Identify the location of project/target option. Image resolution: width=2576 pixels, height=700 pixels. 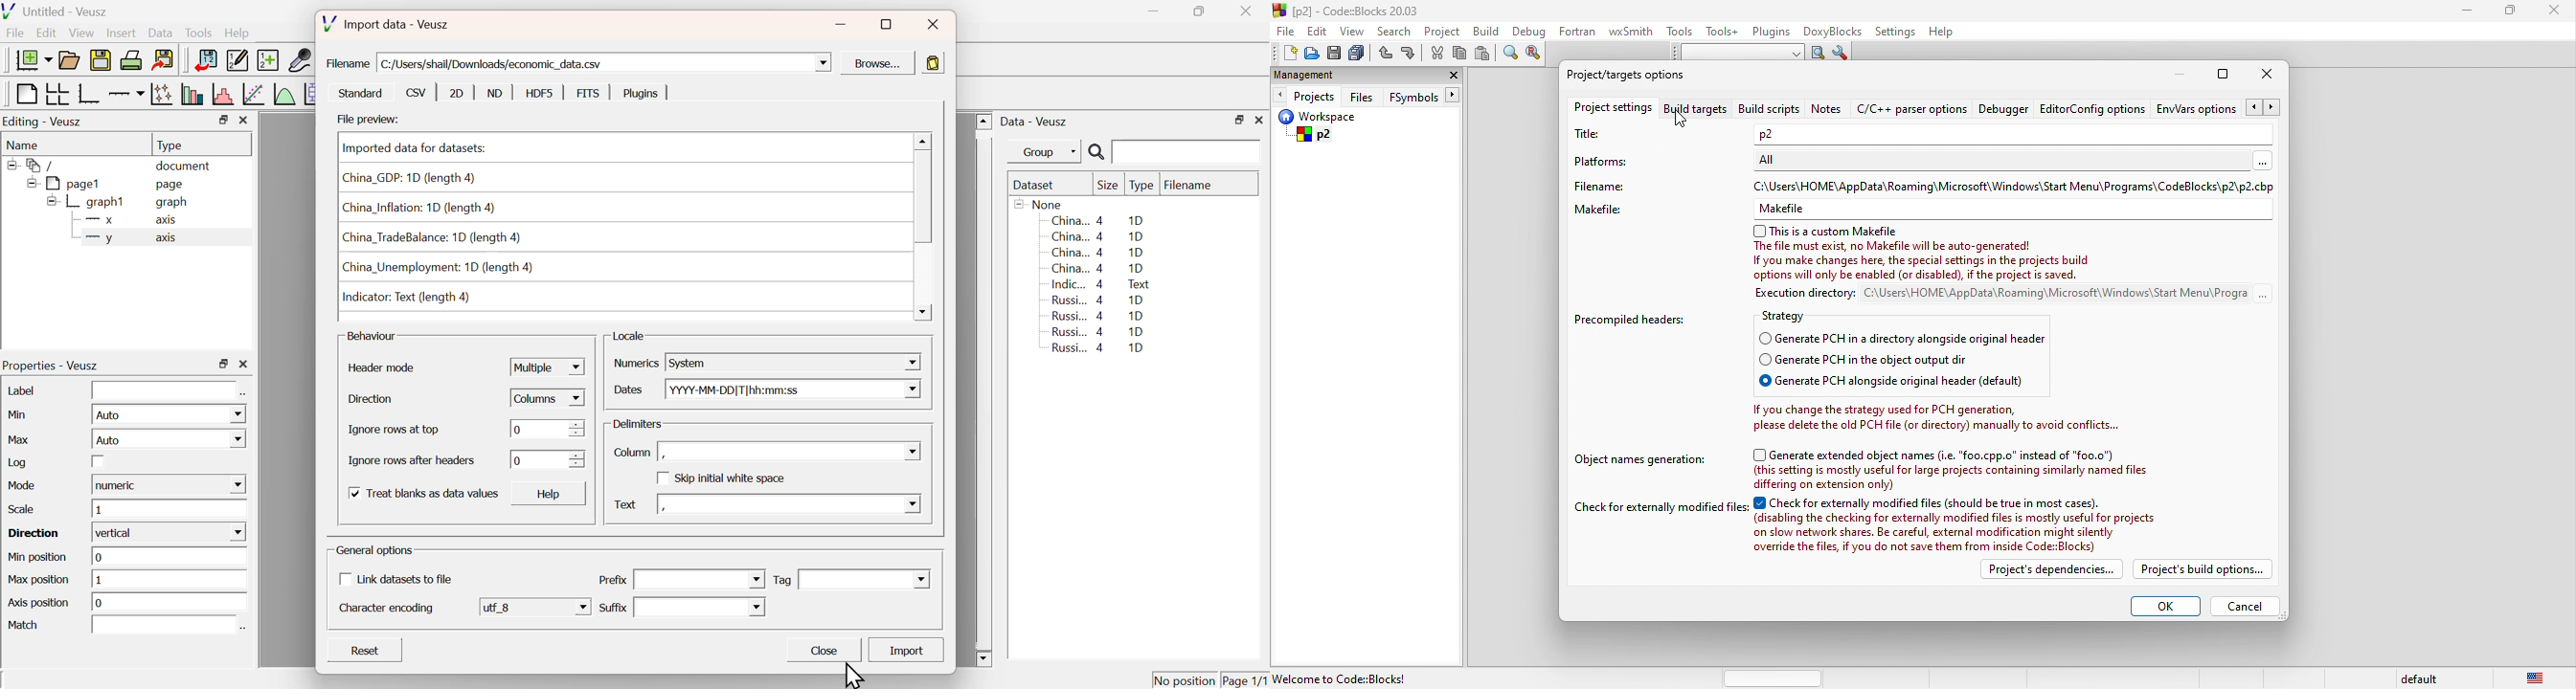
(1632, 73).